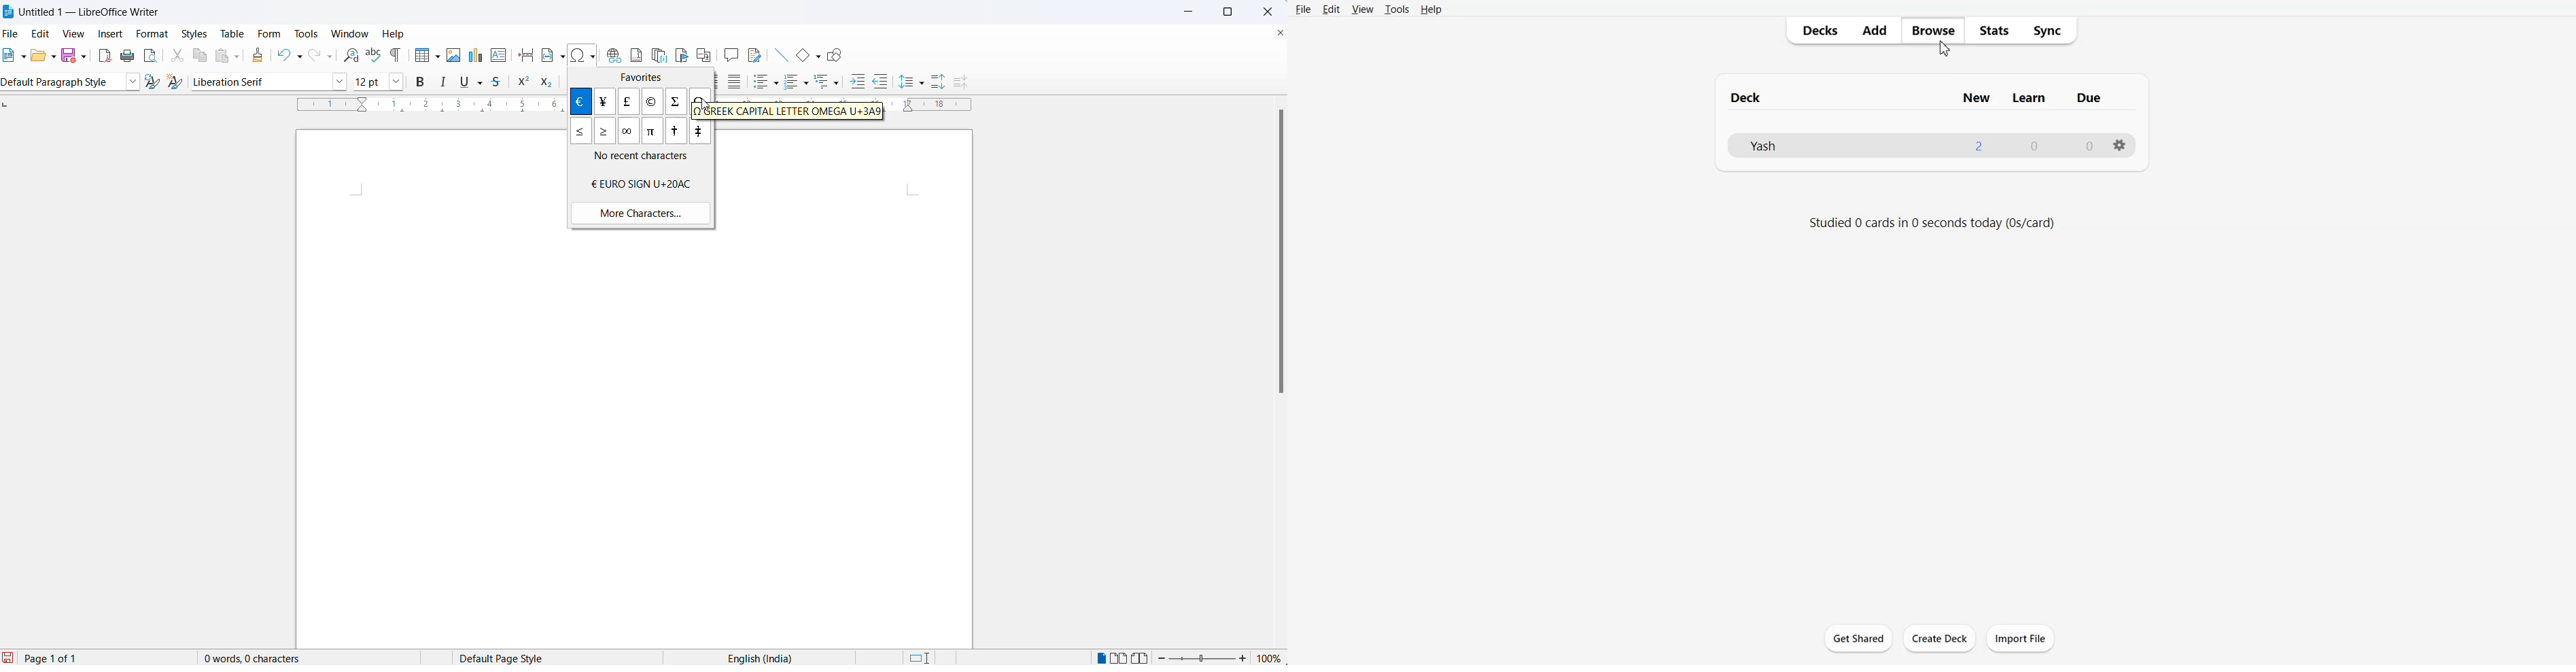 Image resolution: width=2576 pixels, height=672 pixels. I want to click on euro, so click(582, 101).